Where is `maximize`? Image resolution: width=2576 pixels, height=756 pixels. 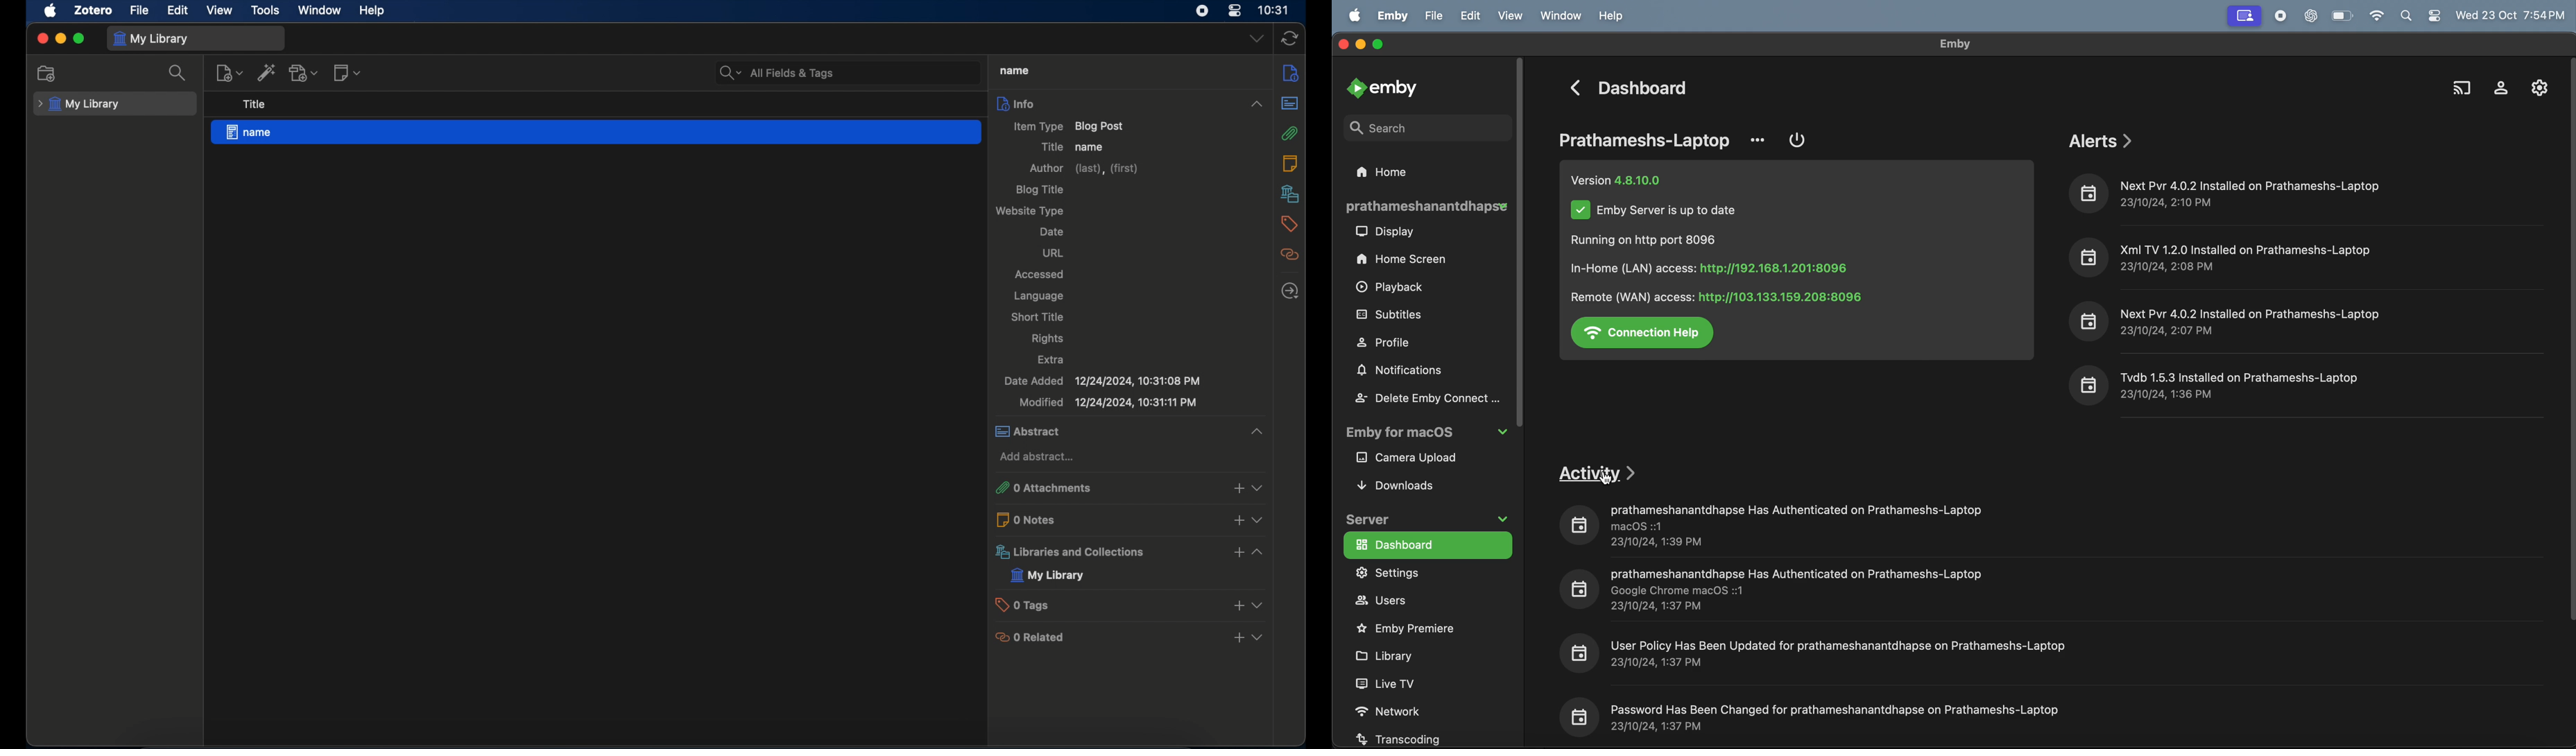
maximize is located at coordinates (79, 40).